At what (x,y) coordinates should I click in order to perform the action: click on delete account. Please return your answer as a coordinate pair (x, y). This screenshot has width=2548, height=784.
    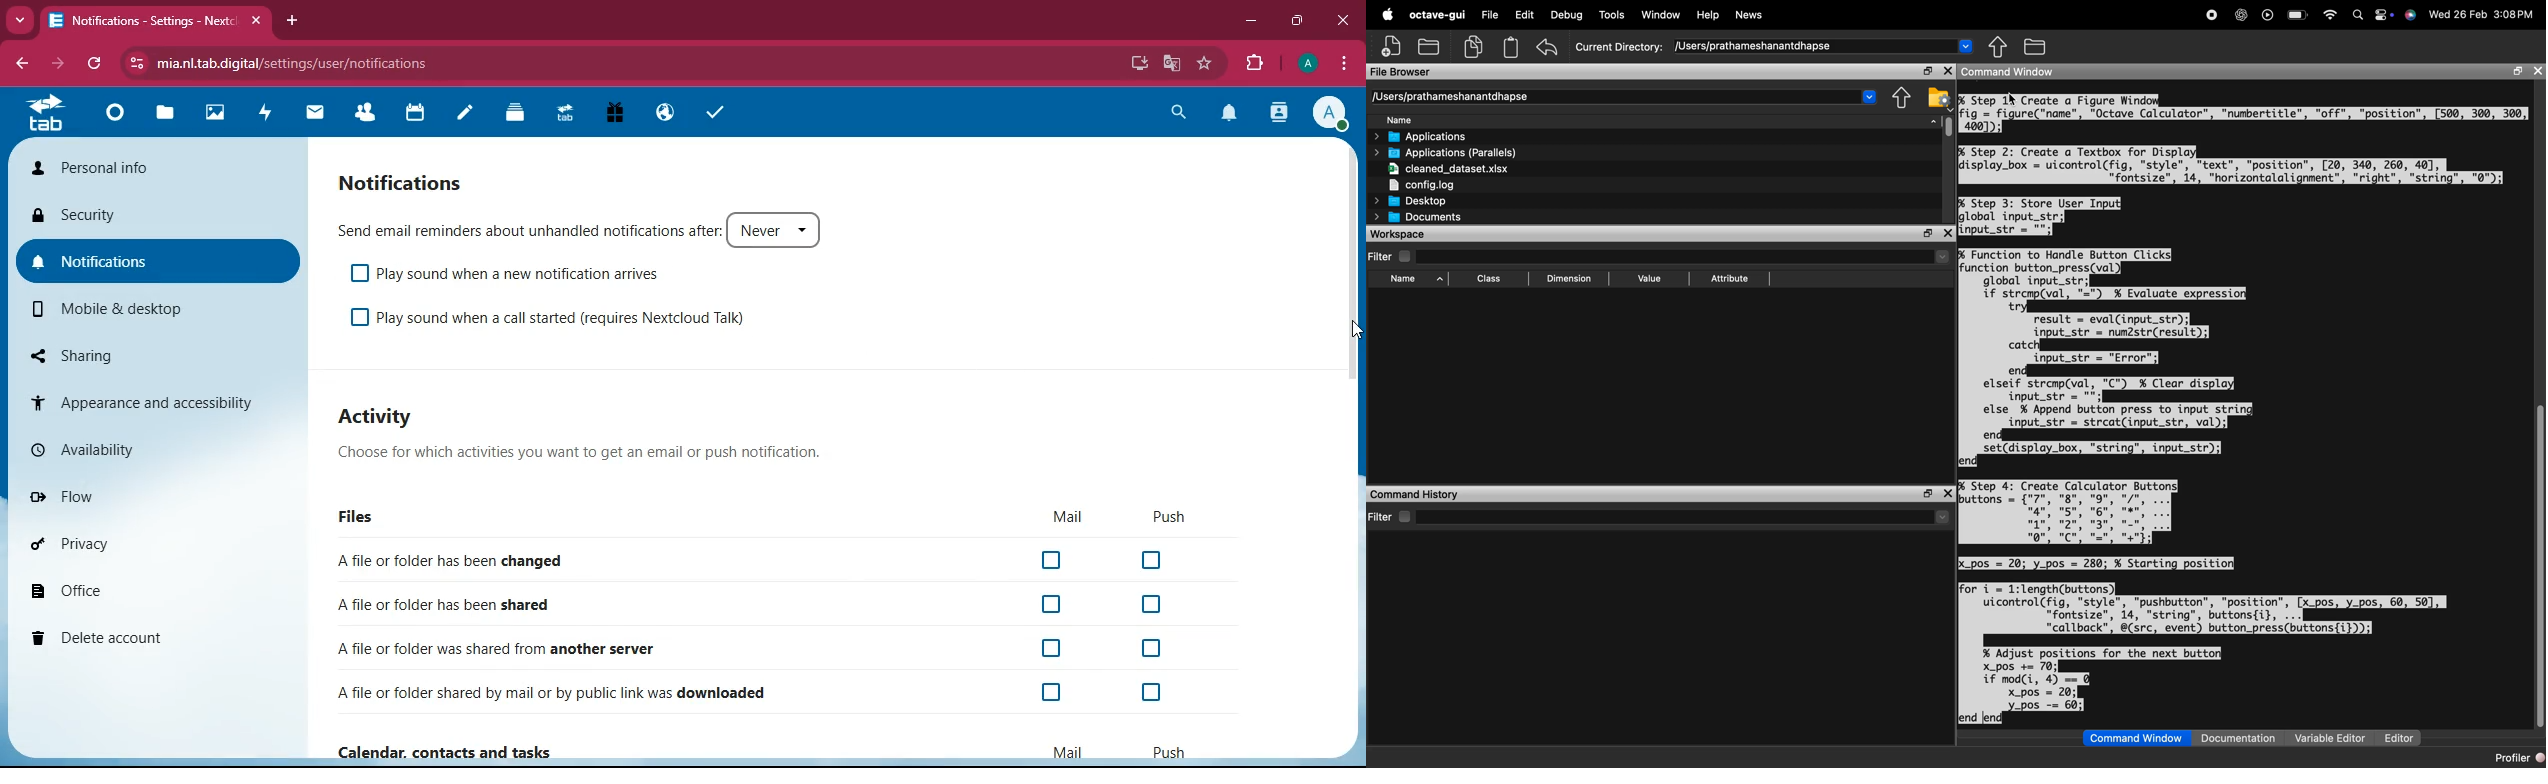
    Looking at the image, I should click on (148, 636).